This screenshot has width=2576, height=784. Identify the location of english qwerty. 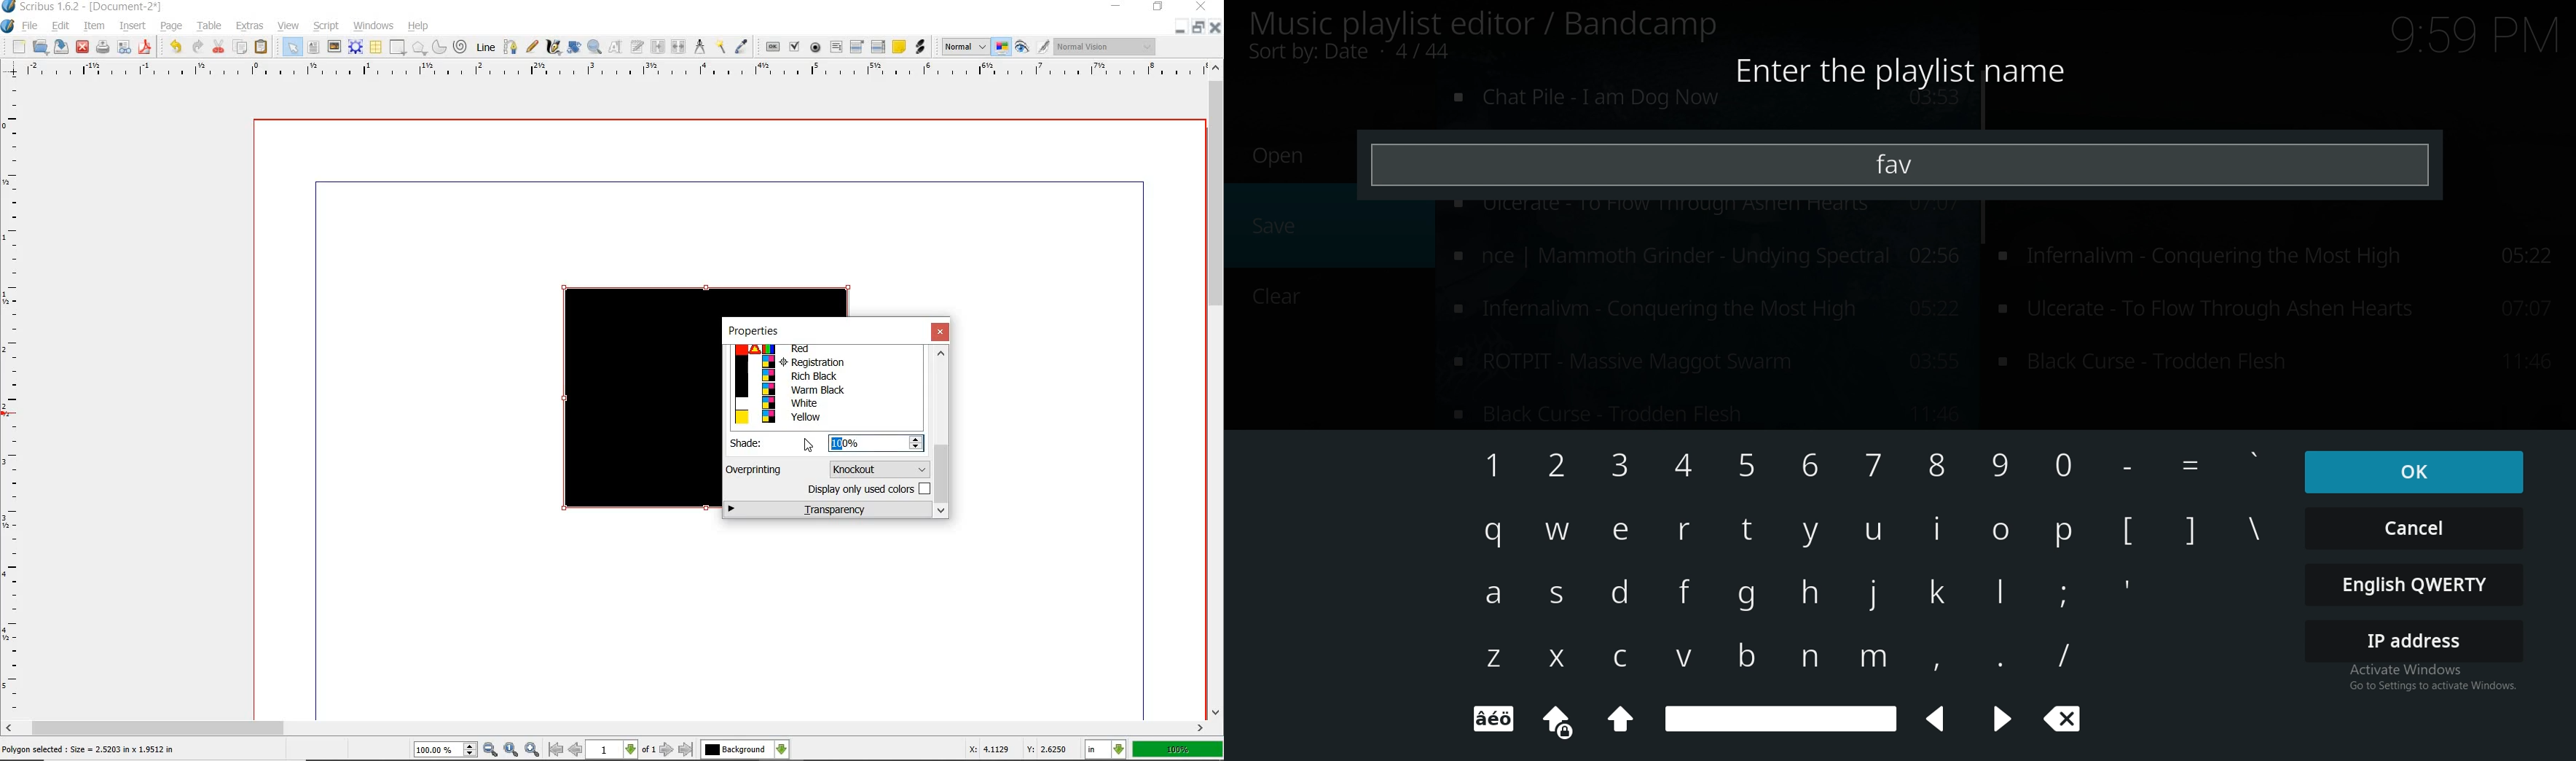
(2416, 585).